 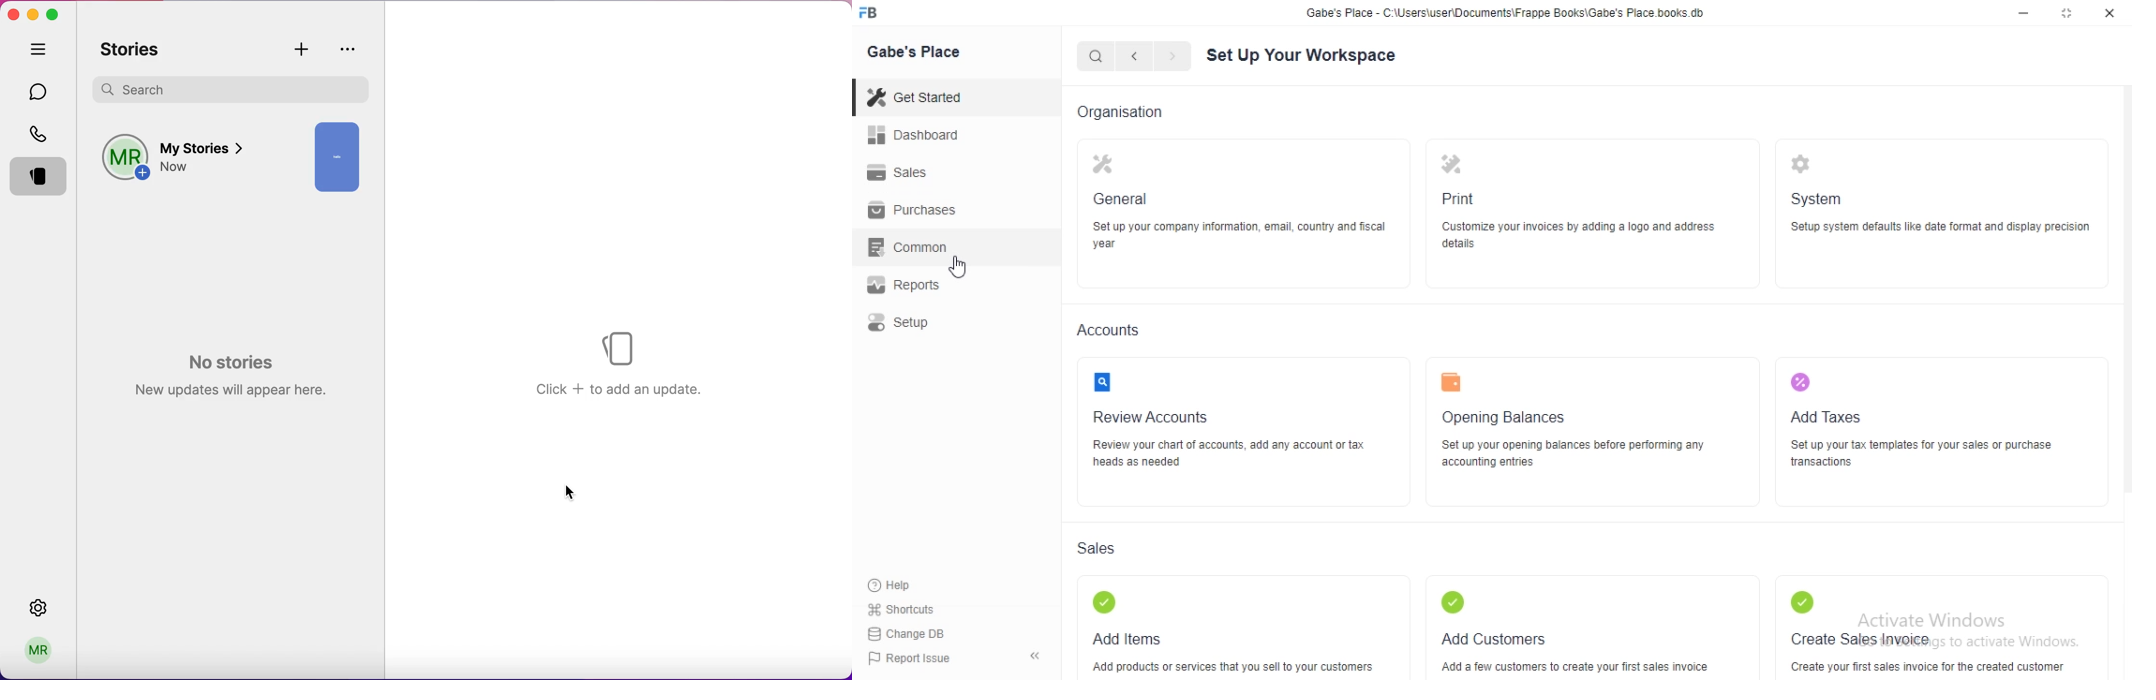 I want to click on Review your chart of accounts, add any account or tax
oats as nested, so click(x=1226, y=452).